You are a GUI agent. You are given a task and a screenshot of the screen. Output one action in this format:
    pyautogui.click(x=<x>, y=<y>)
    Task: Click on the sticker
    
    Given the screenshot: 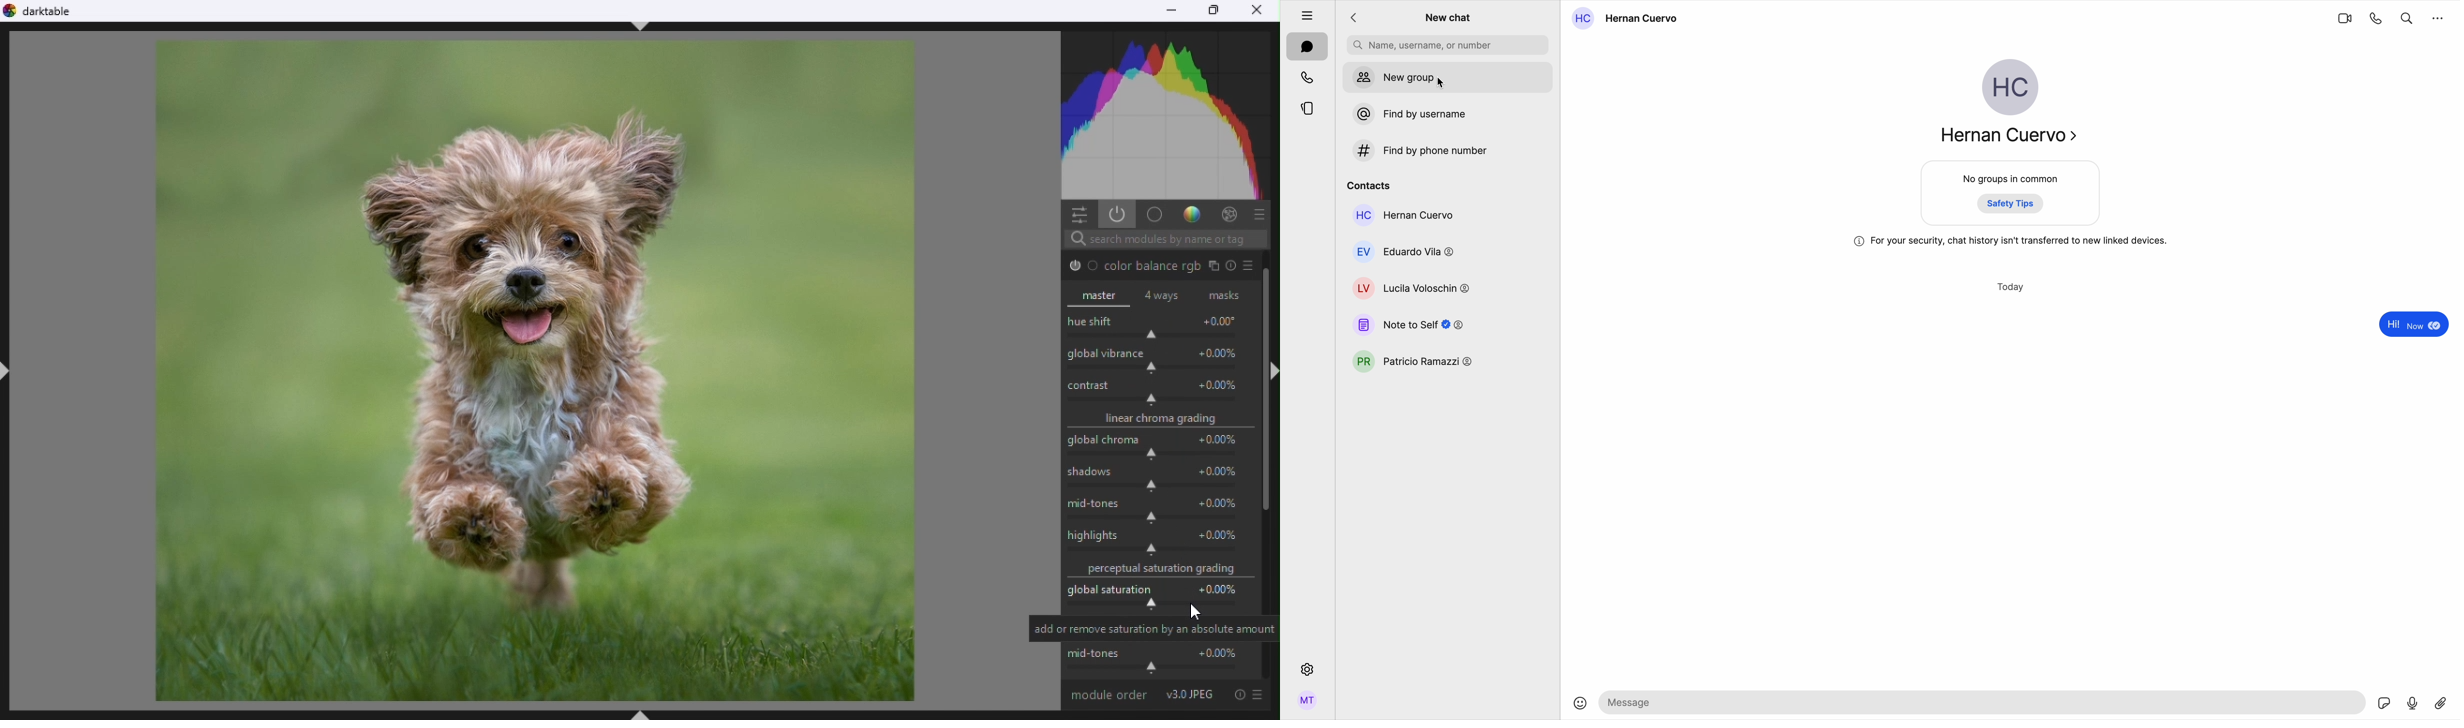 What is the action you would take?
    pyautogui.click(x=2385, y=704)
    